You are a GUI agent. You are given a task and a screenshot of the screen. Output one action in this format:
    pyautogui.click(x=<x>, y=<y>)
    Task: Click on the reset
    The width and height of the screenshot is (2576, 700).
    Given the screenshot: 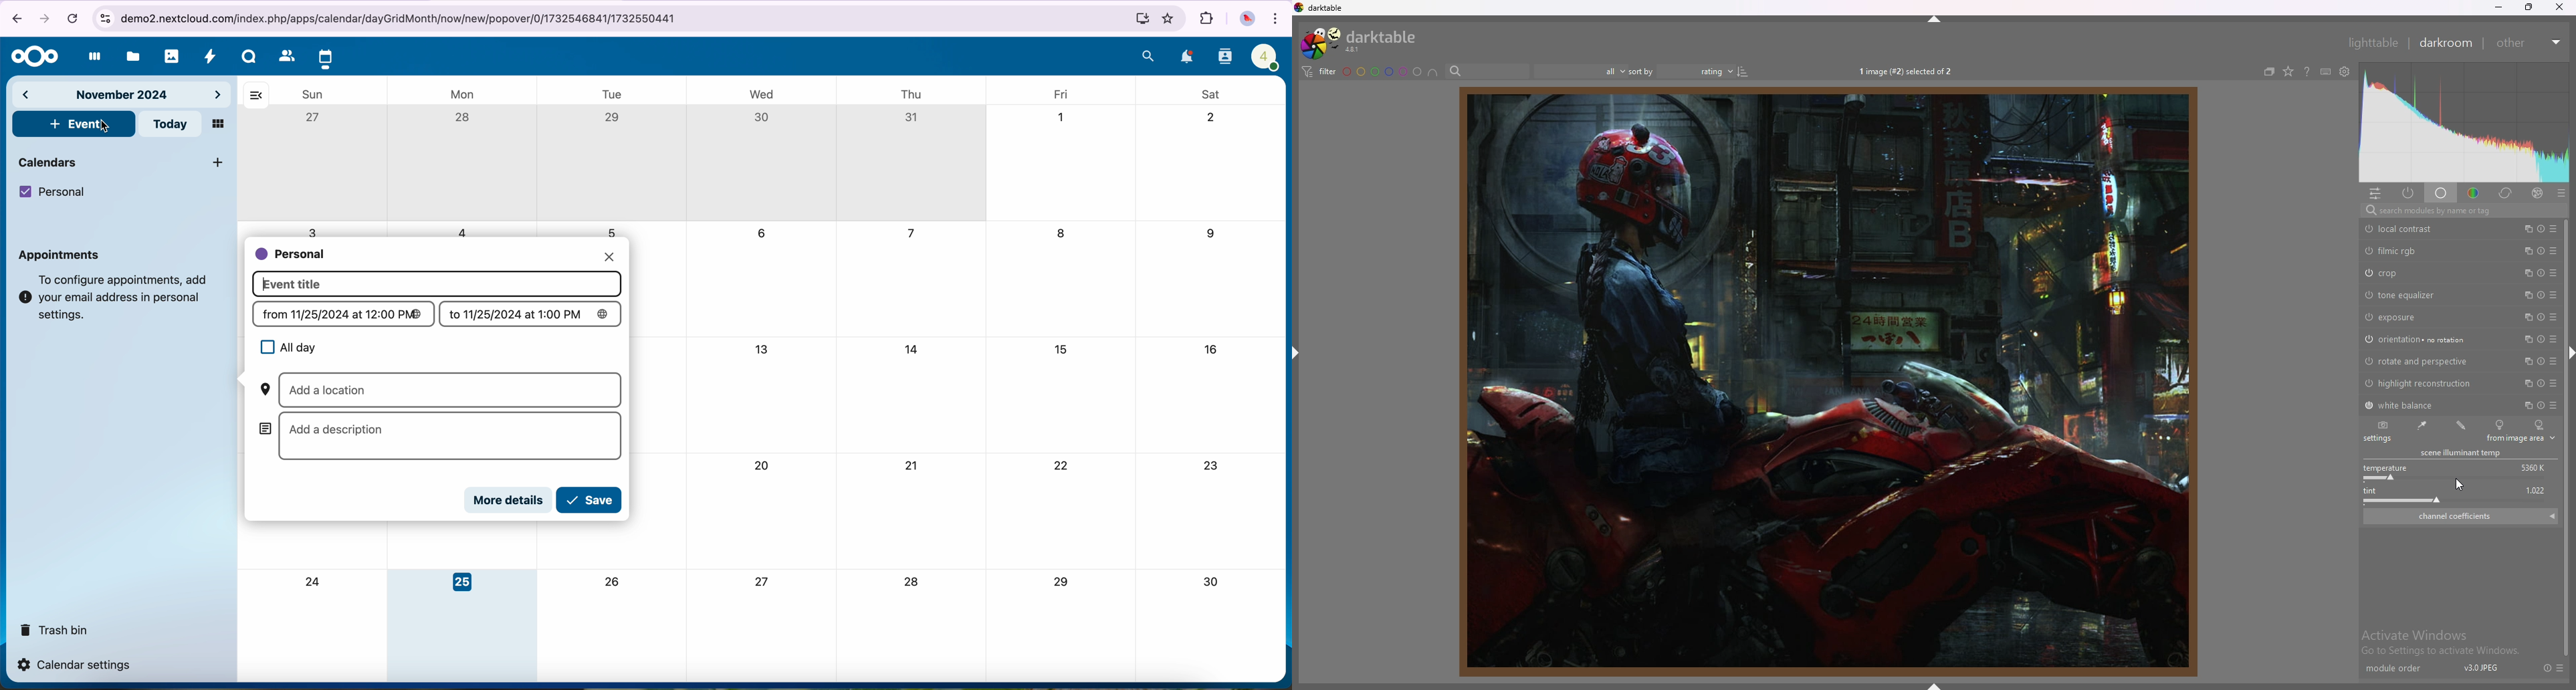 What is the action you would take?
    pyautogui.click(x=2542, y=340)
    